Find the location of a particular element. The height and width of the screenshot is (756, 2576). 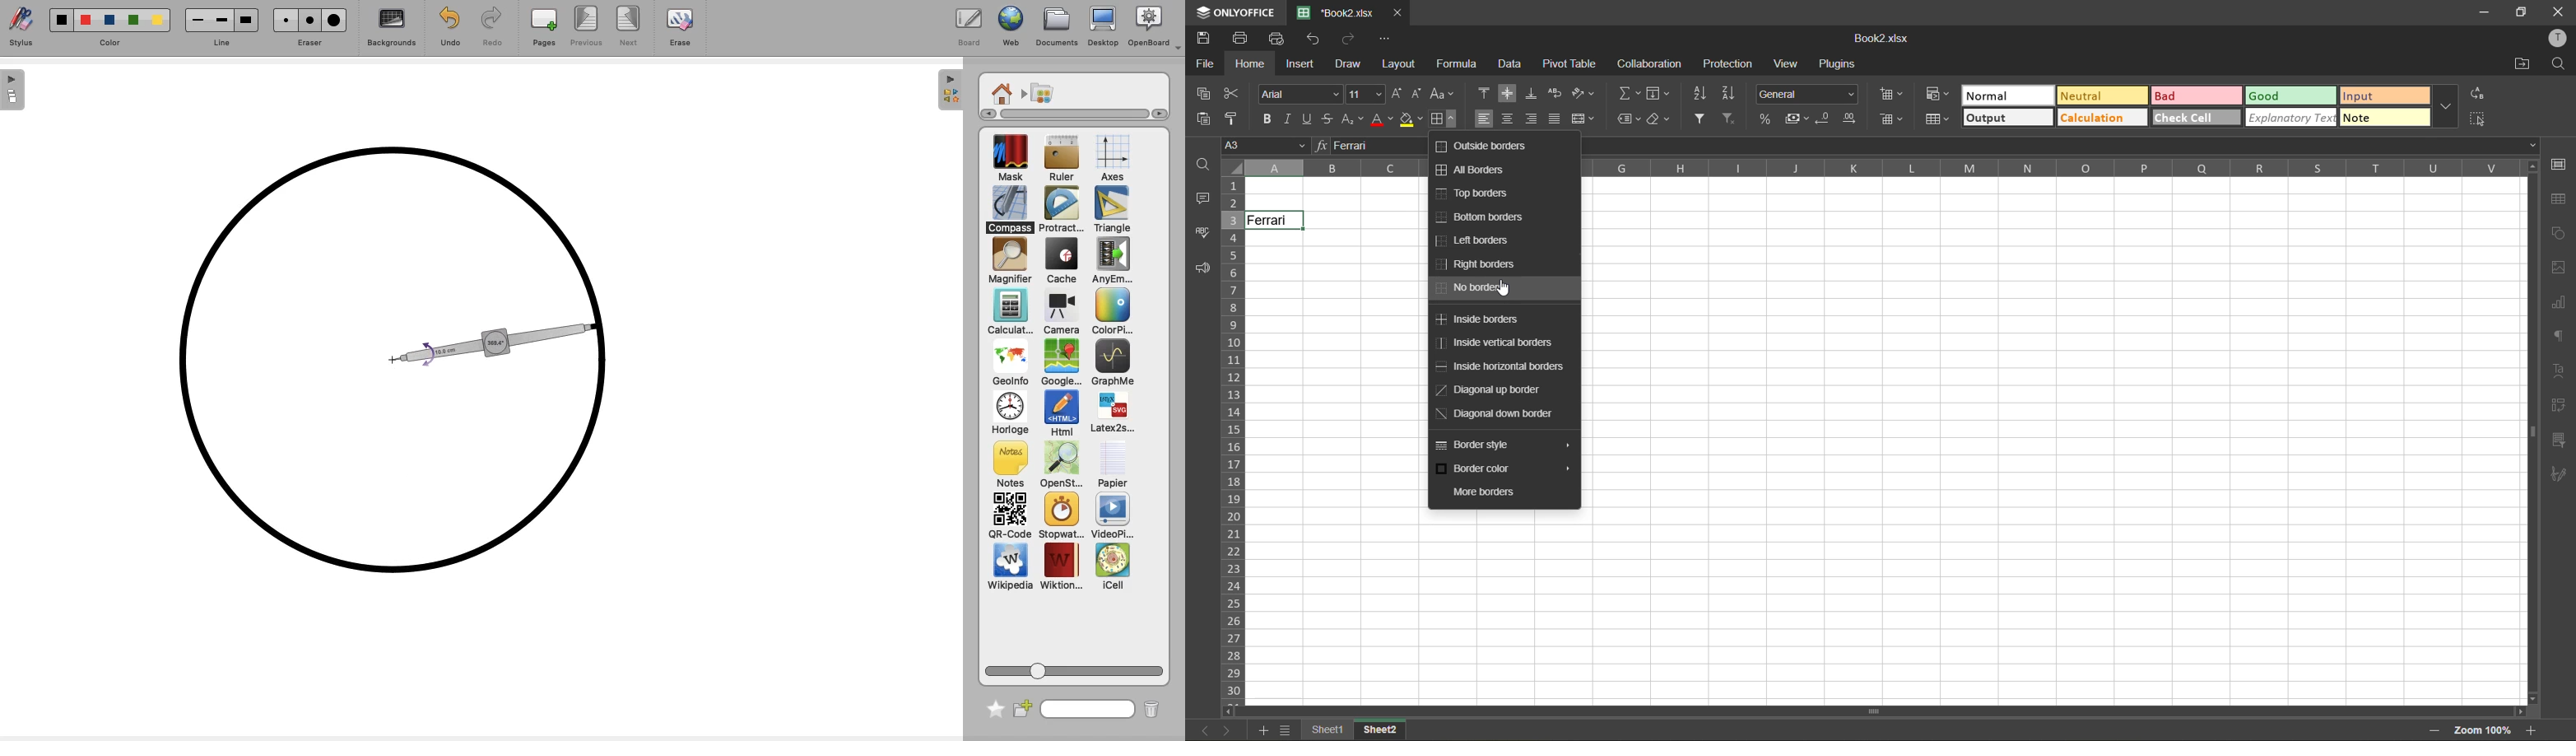

orientation is located at coordinates (1583, 93).